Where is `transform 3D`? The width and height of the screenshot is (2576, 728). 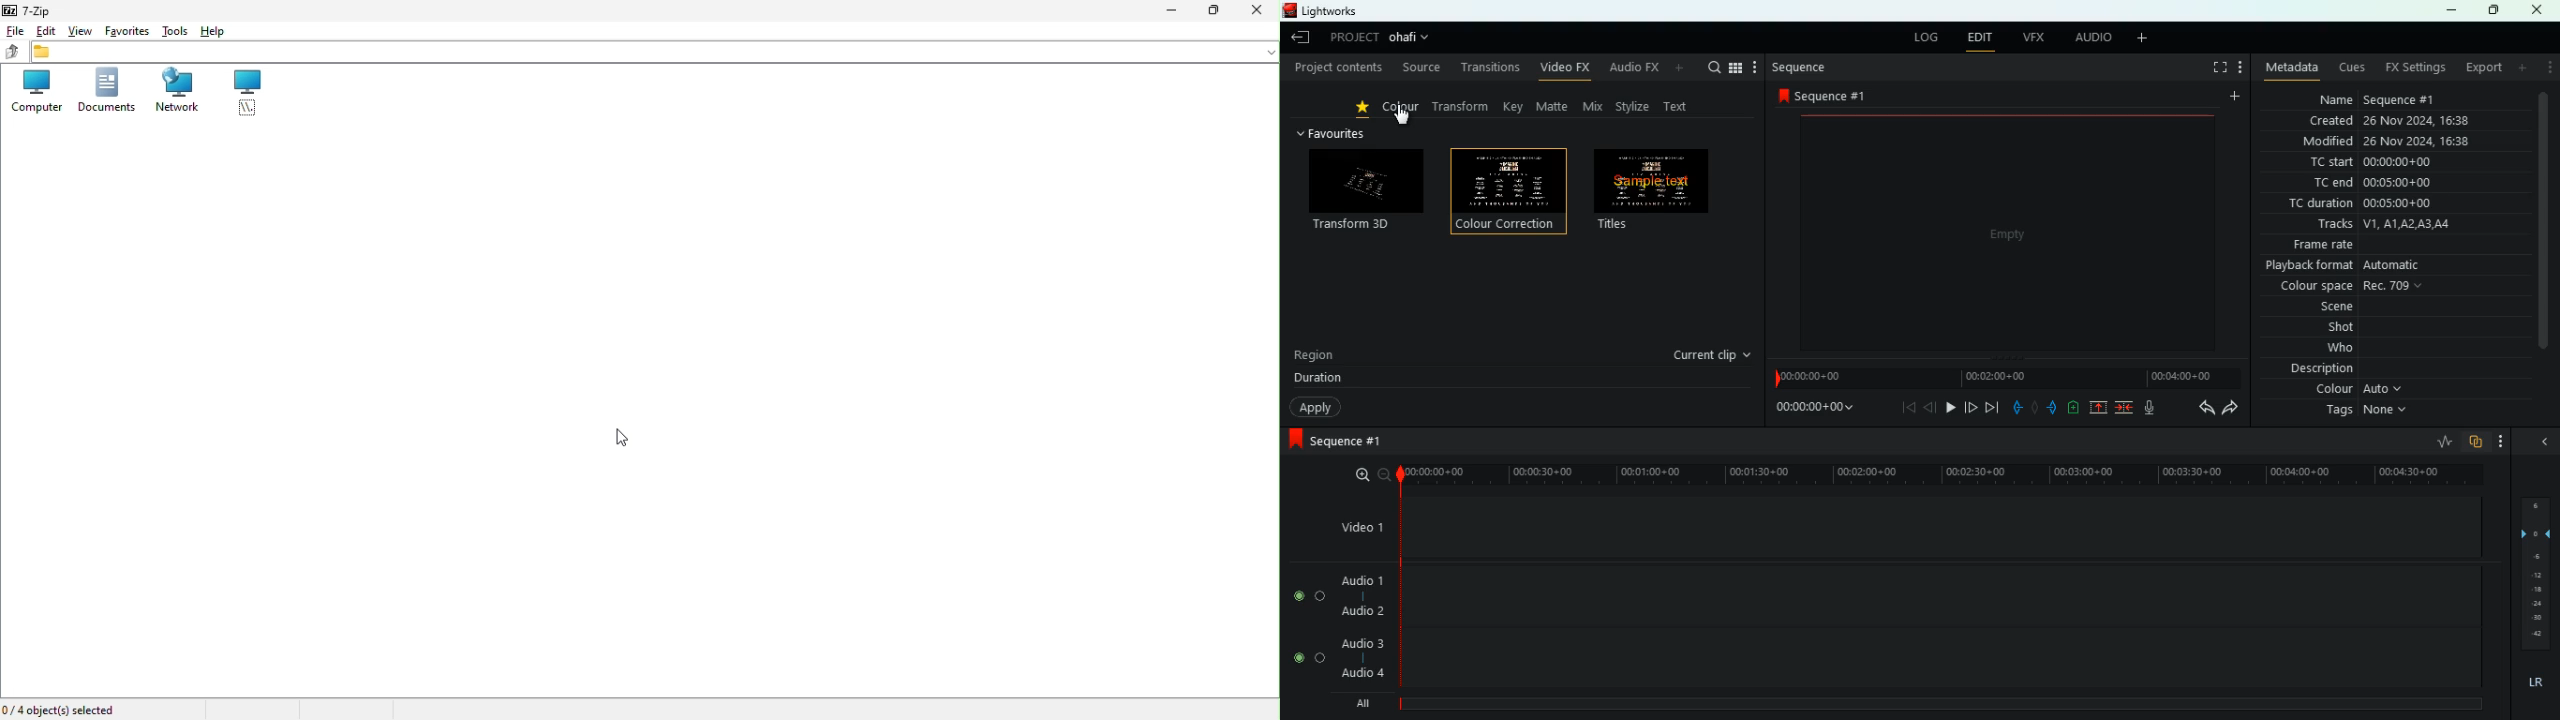 transform 3D is located at coordinates (1366, 192).